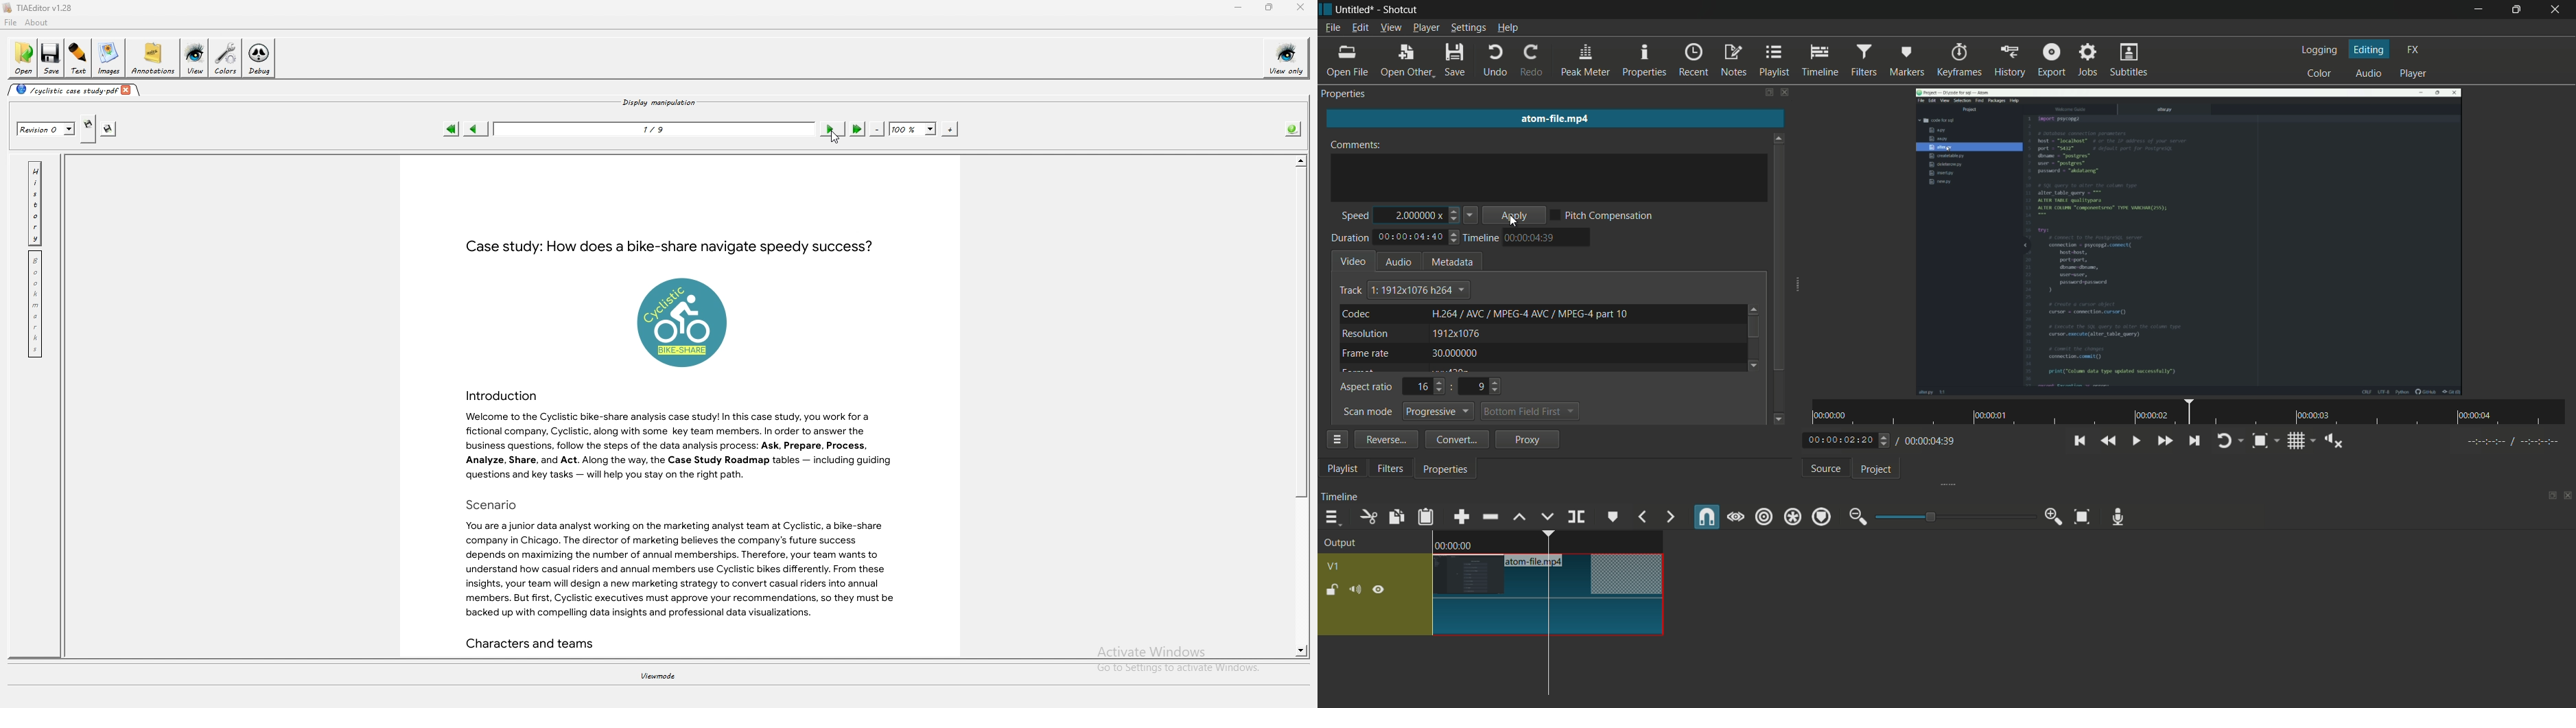 Image resolution: width=2576 pixels, height=728 pixels. I want to click on time, so click(1531, 238).